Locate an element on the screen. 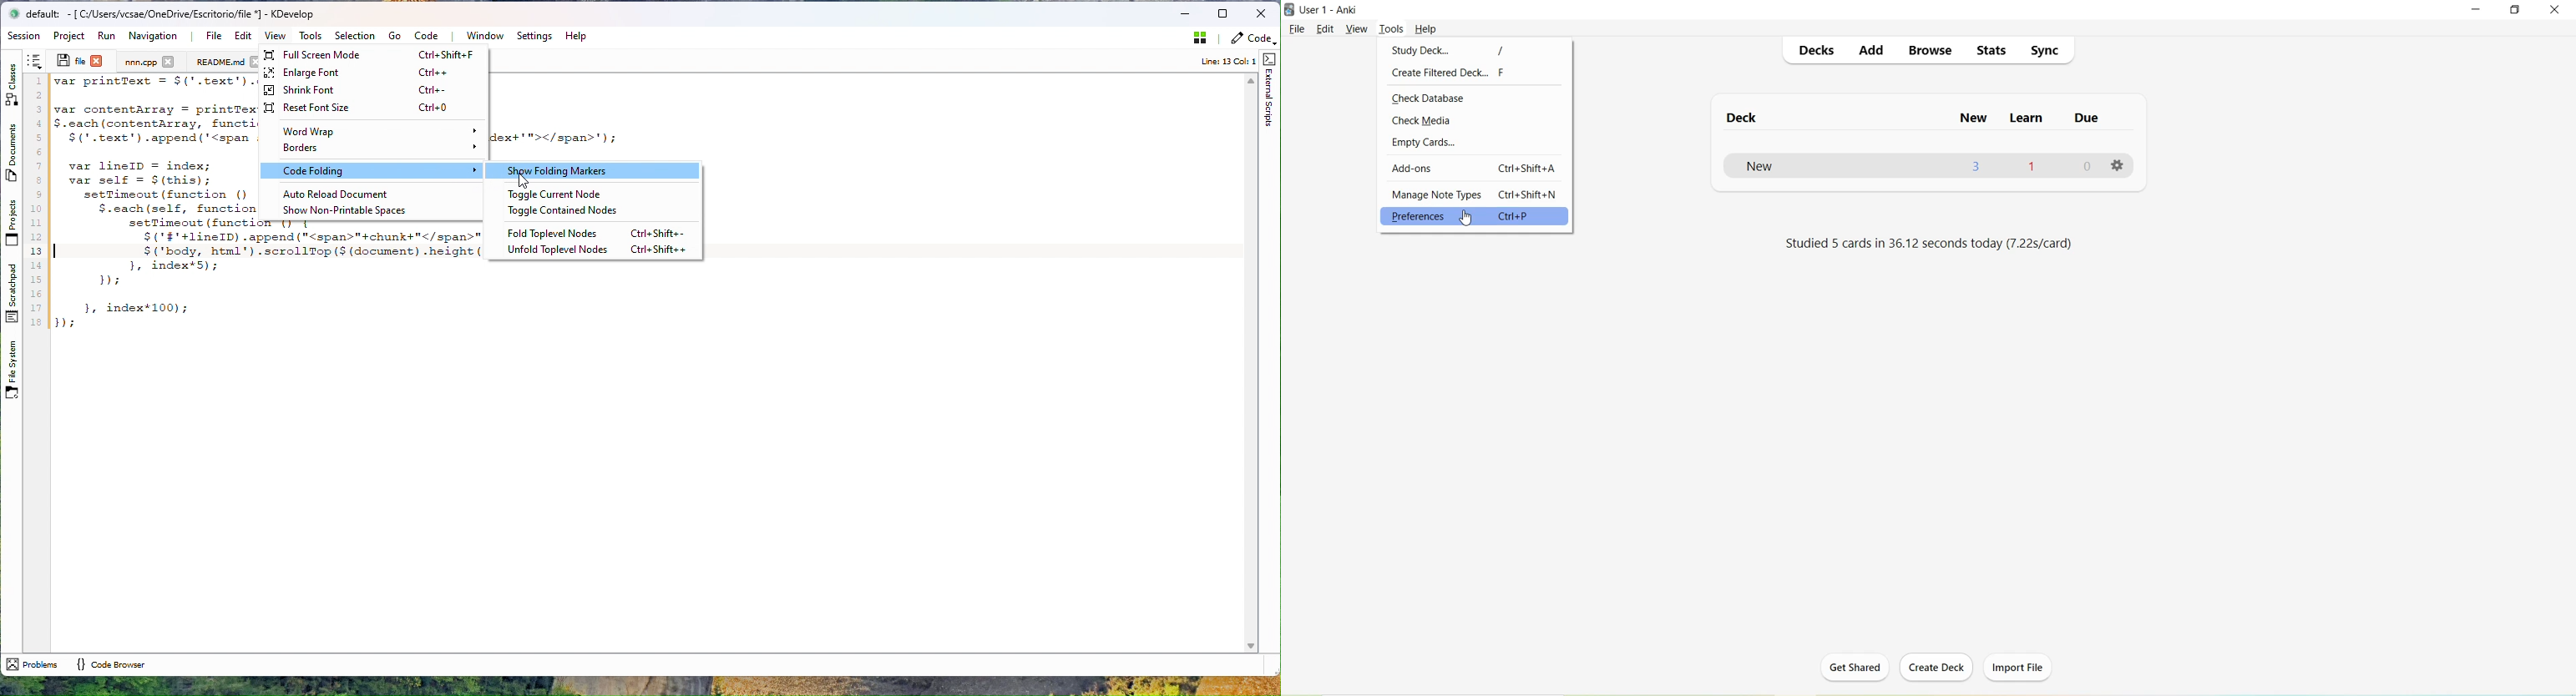 The image size is (2576, 700). File is located at coordinates (1298, 28).